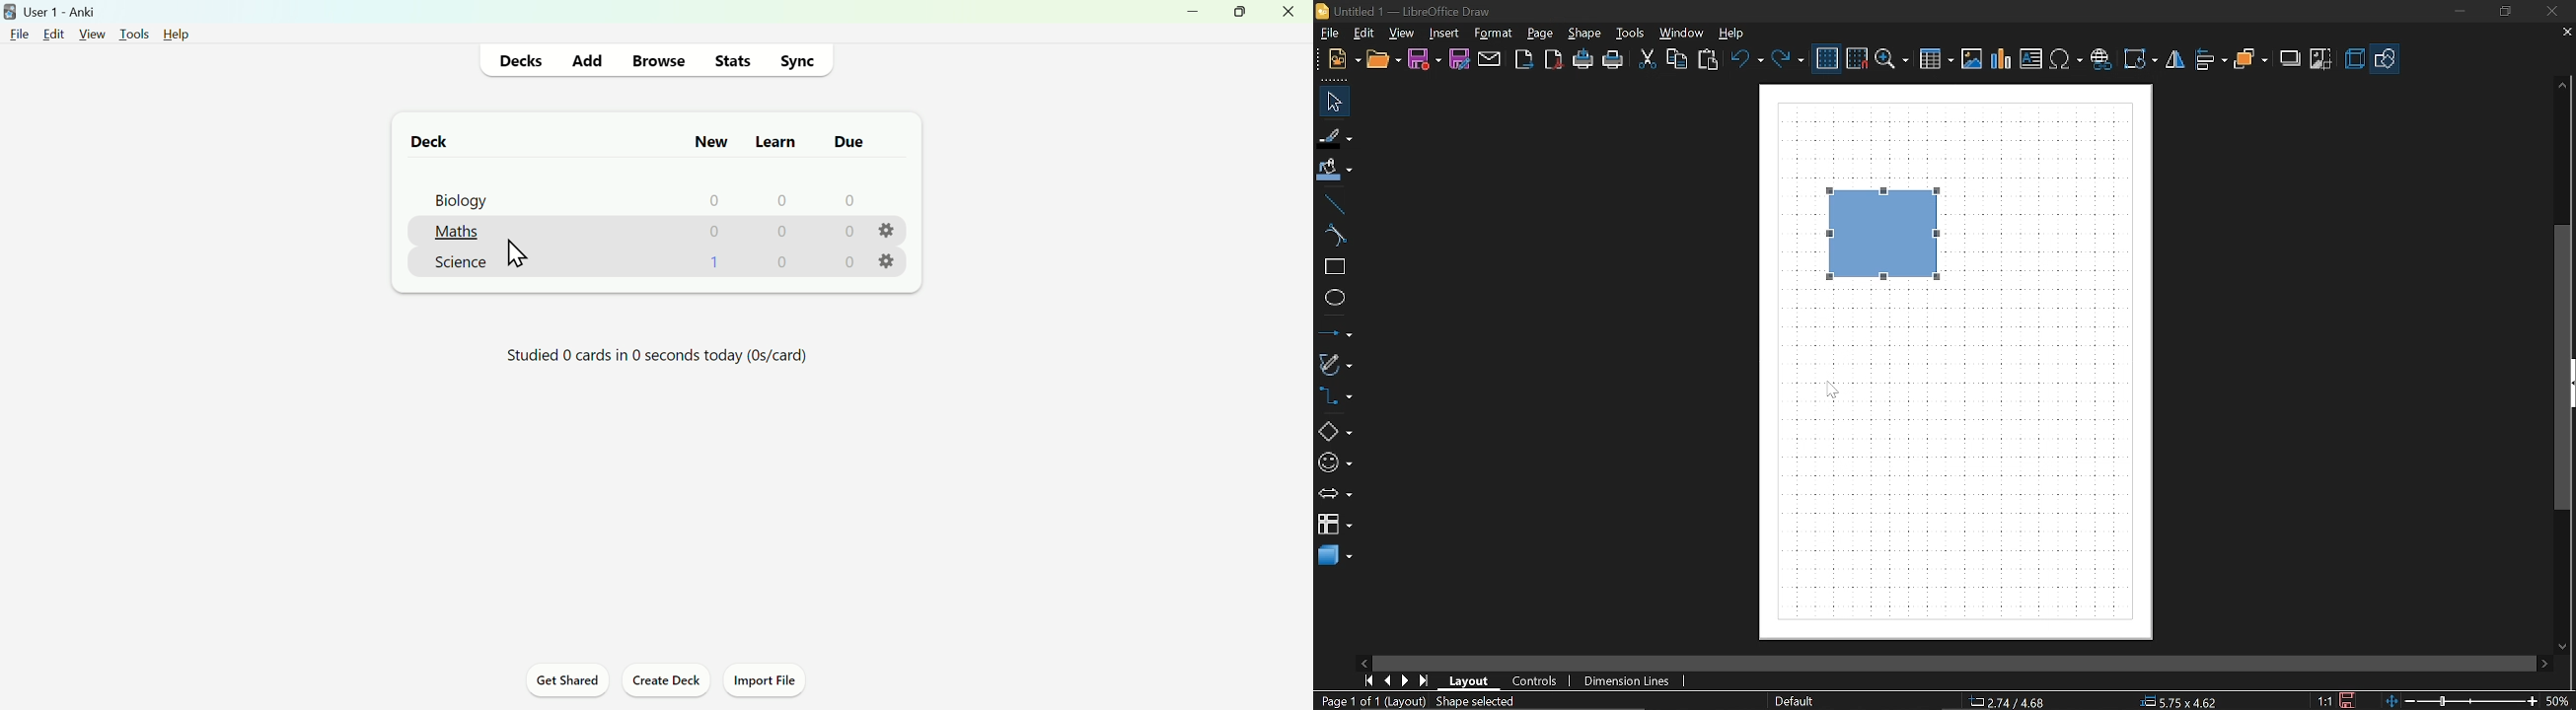  I want to click on move up, so click(2559, 87).